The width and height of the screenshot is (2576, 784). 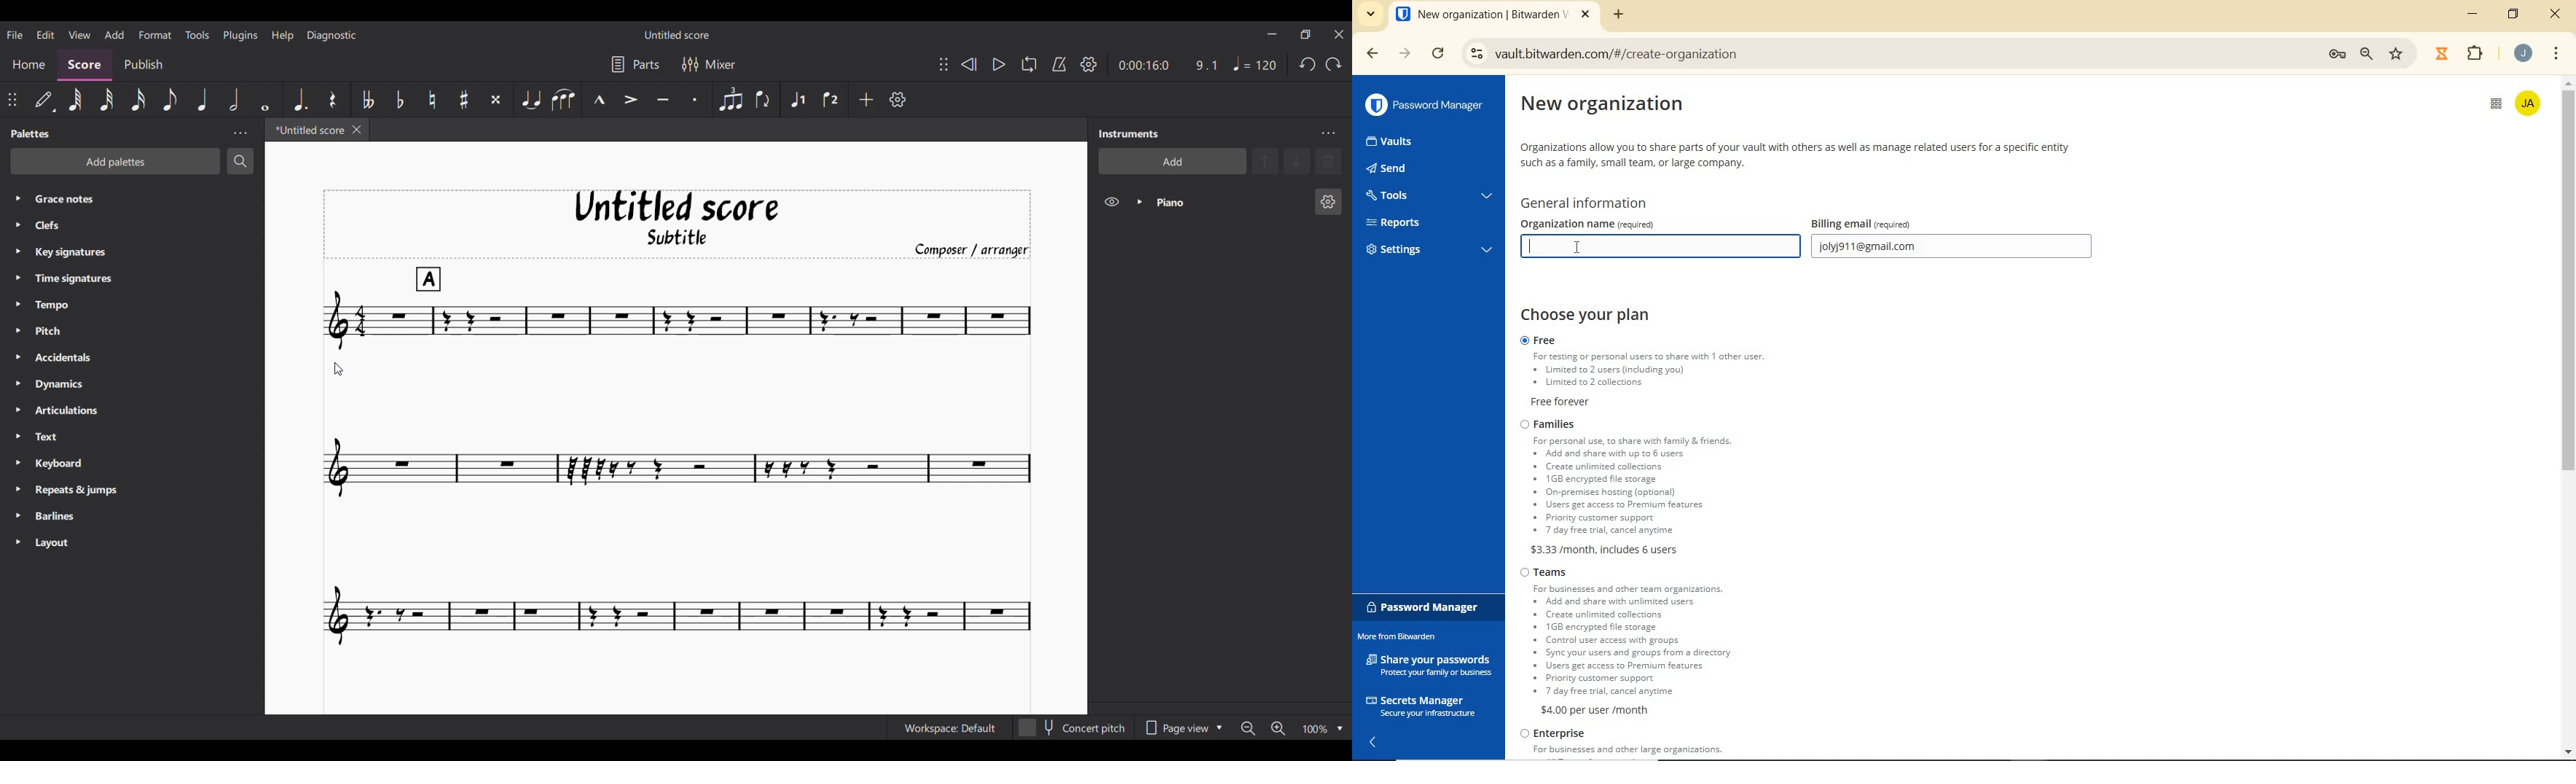 I want to click on add tab, so click(x=1619, y=14).